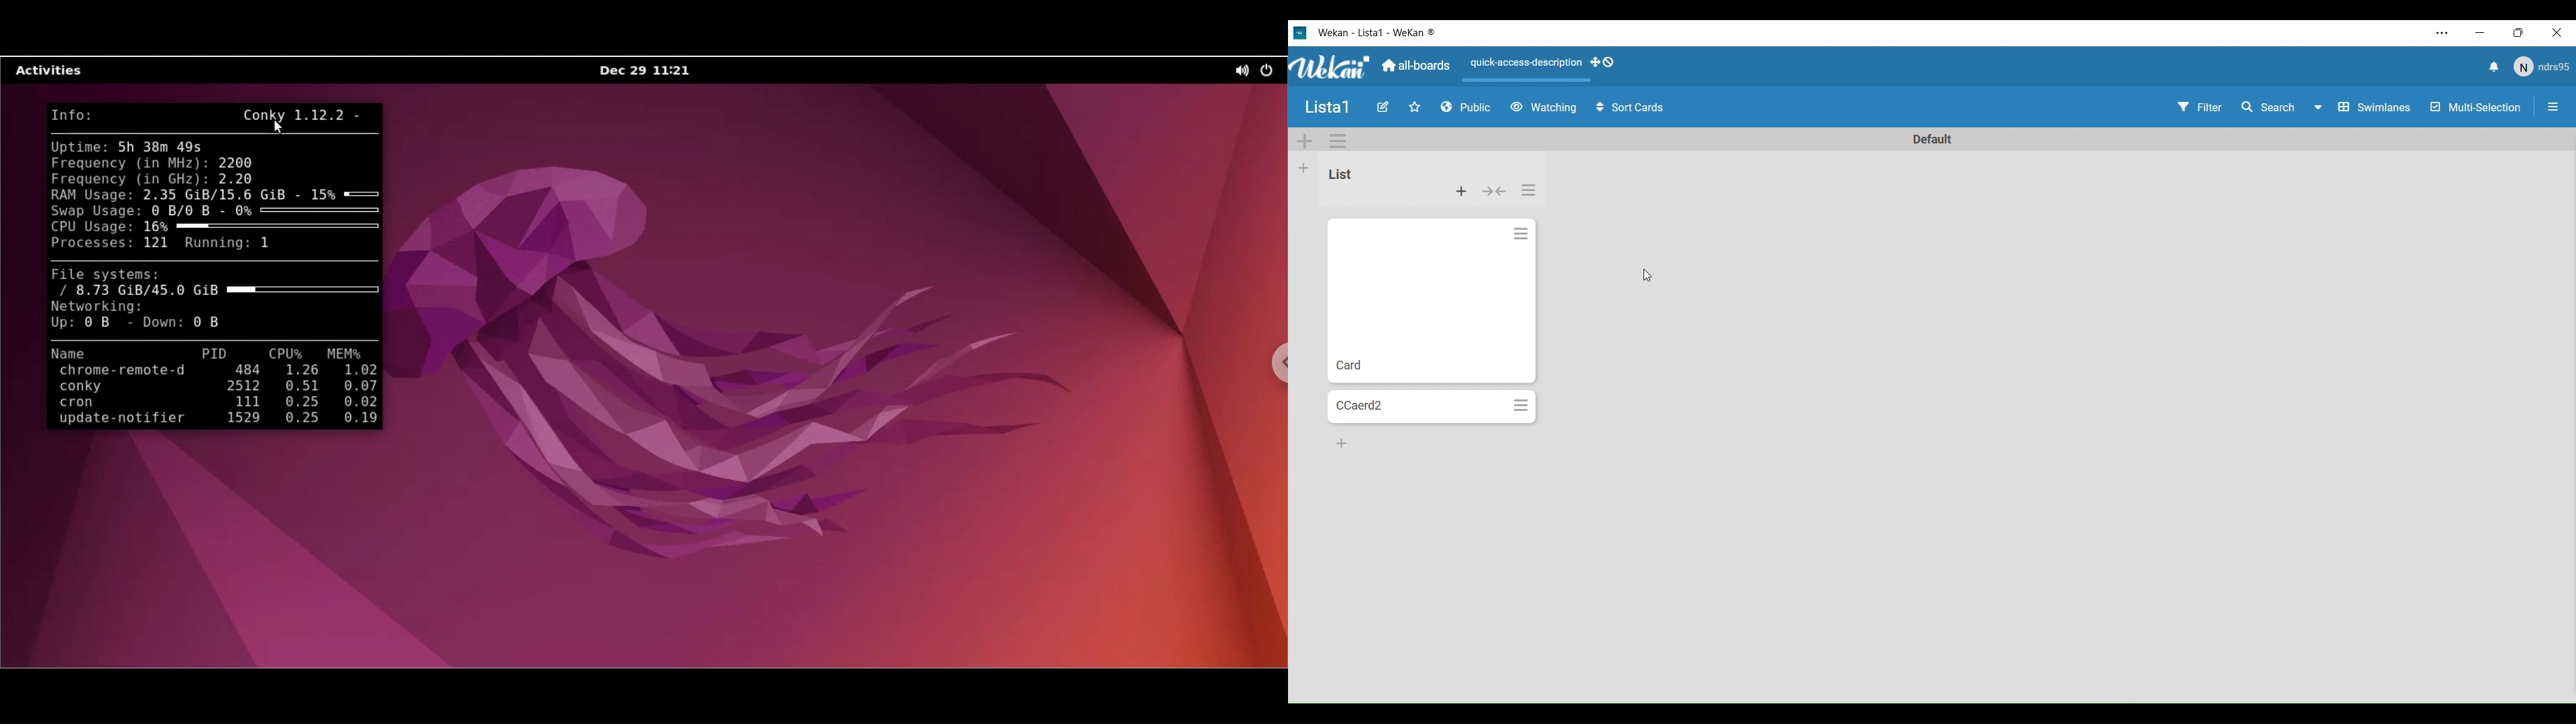 This screenshot has height=728, width=2576. What do you see at coordinates (2481, 33) in the screenshot?
I see `Minimize` at bounding box center [2481, 33].